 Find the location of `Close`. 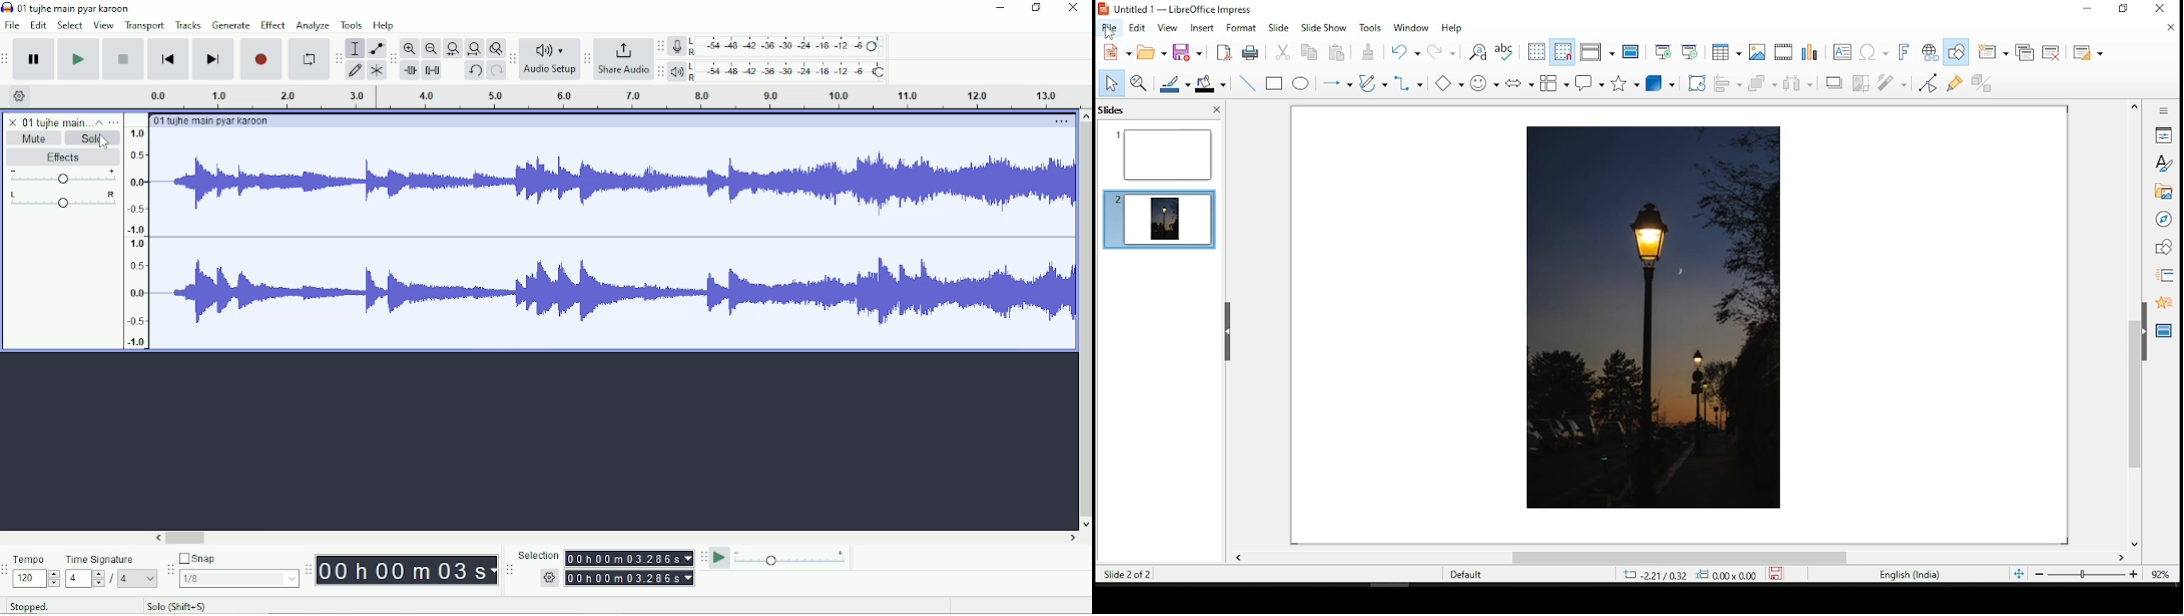

Close is located at coordinates (1074, 8).